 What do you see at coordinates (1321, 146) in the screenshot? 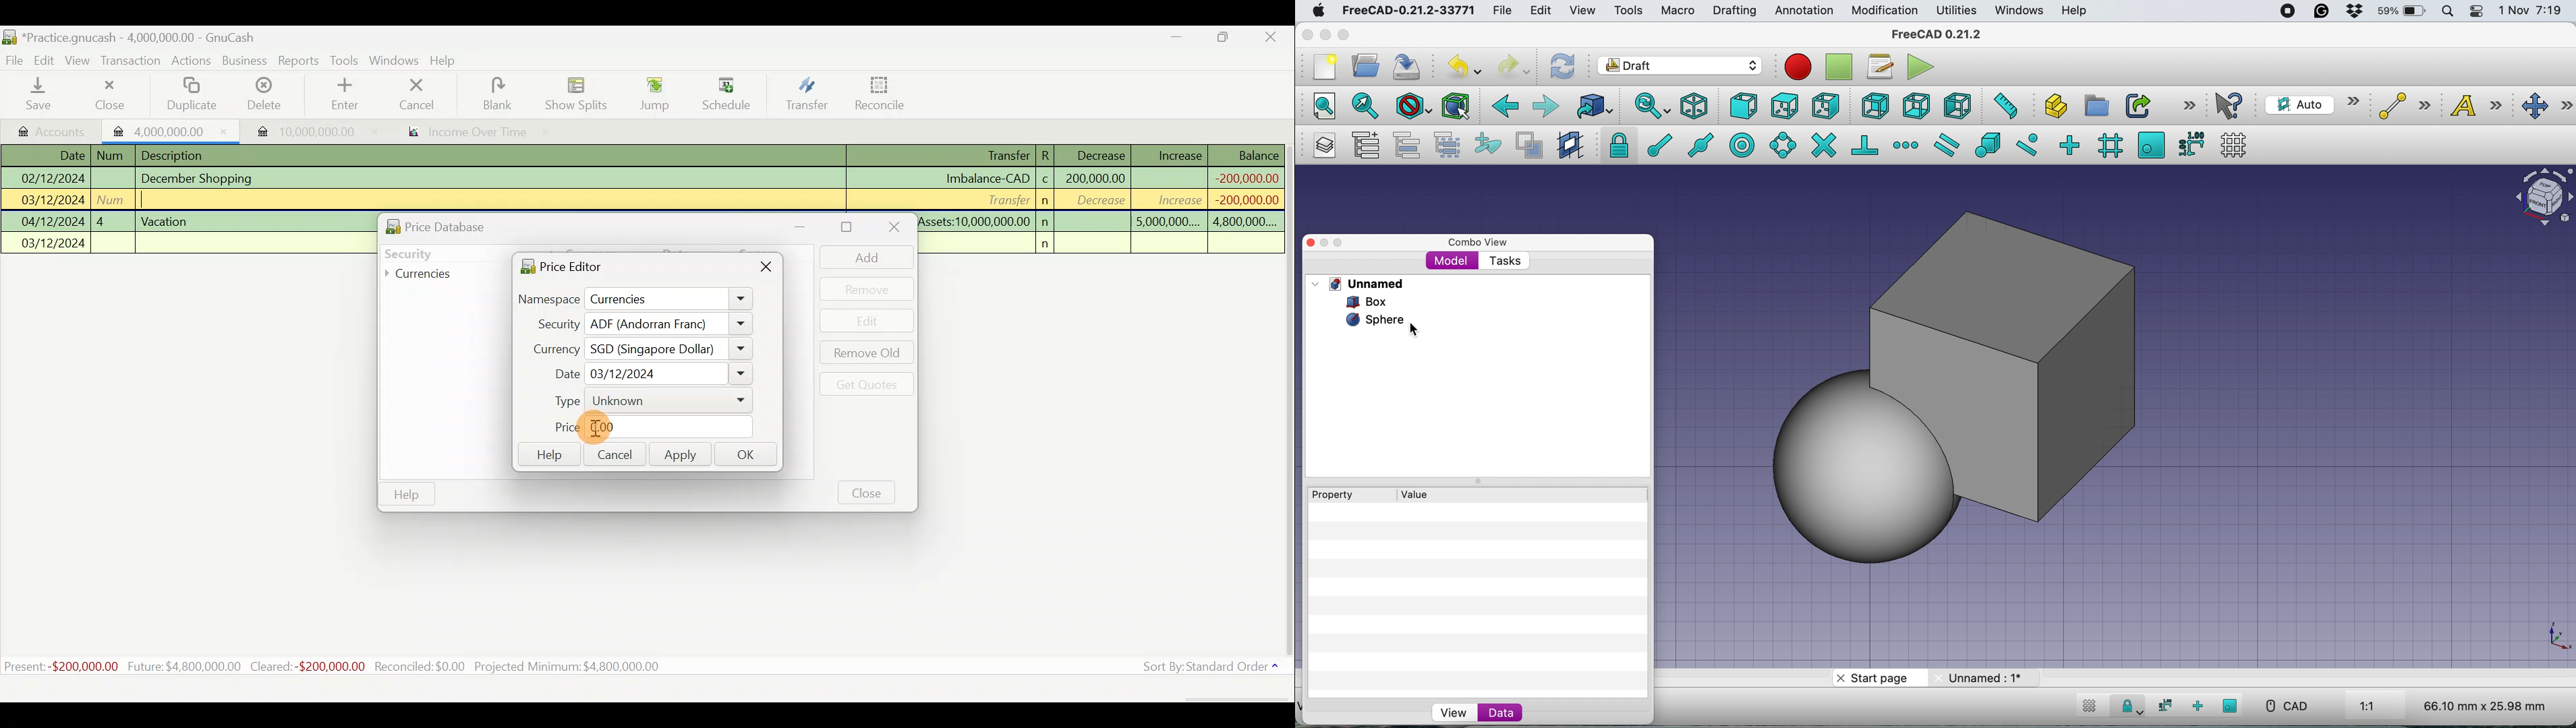
I see `manage layers` at bounding box center [1321, 146].